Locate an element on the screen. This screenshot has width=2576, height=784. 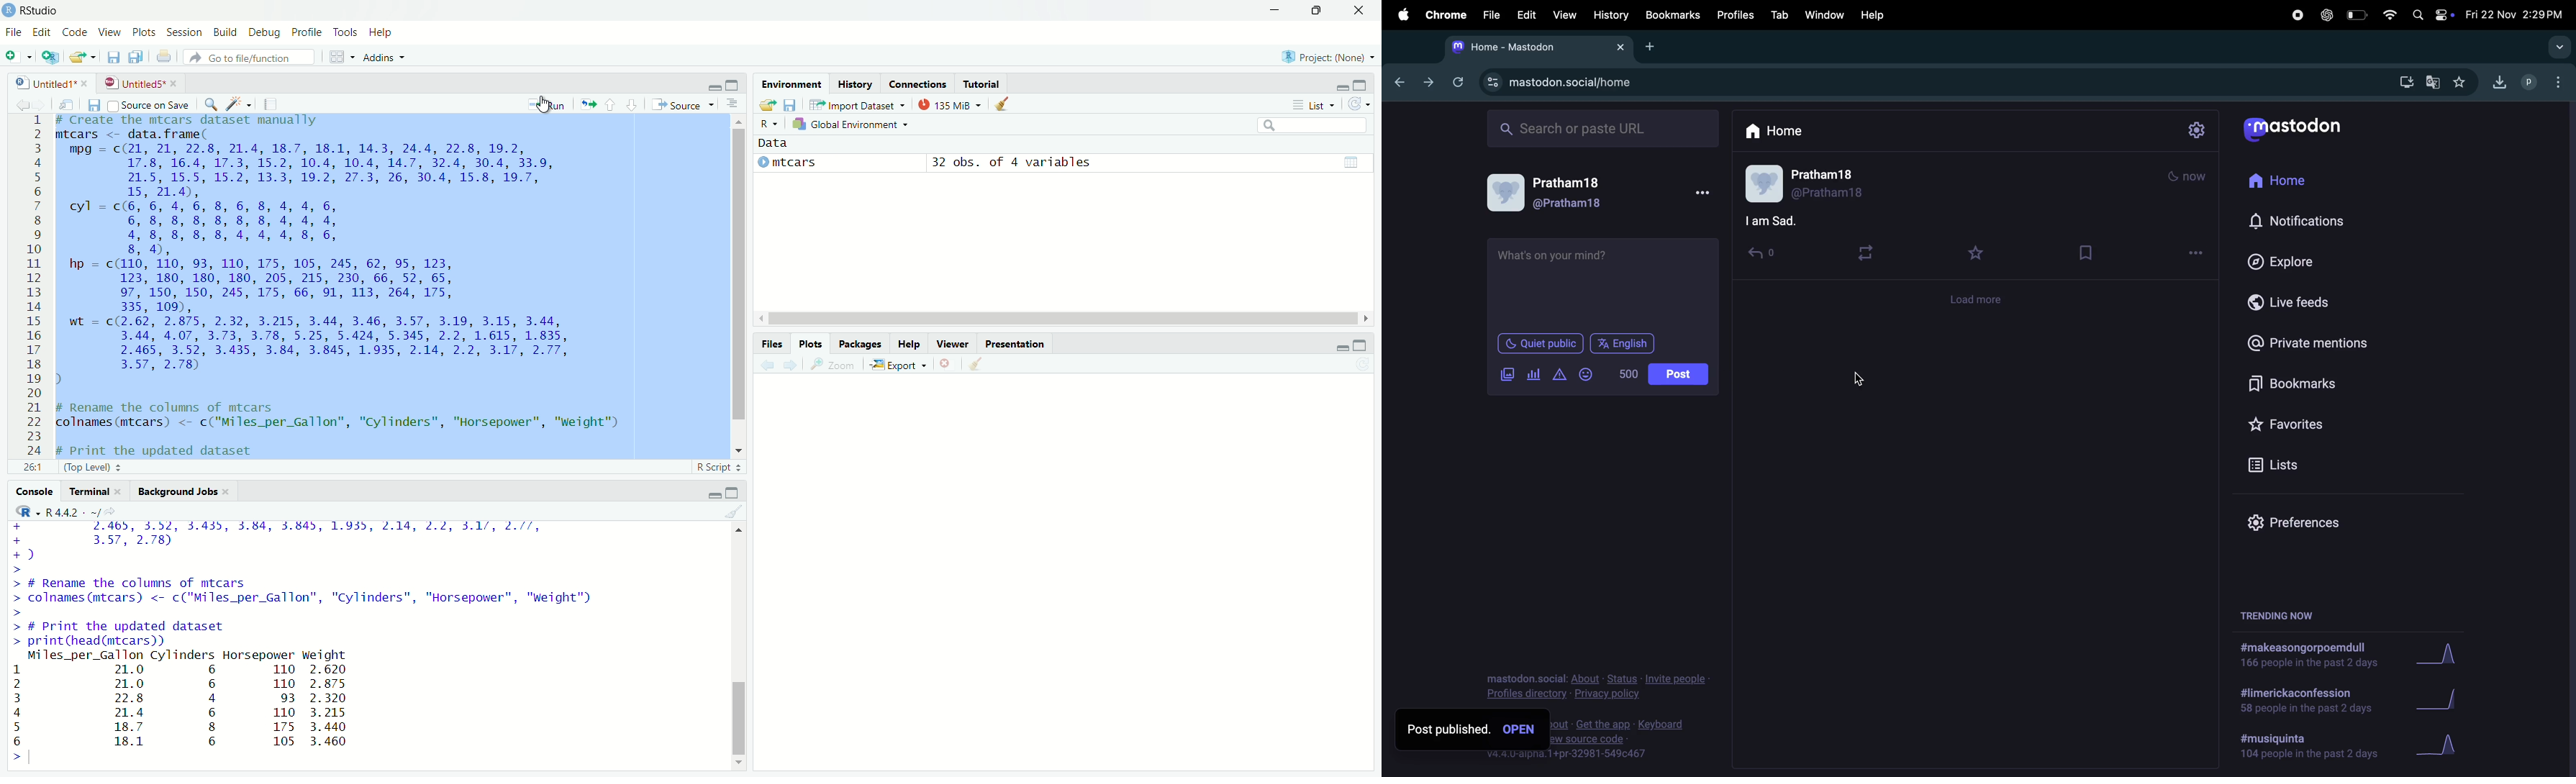
minimise is located at coordinates (1274, 12).